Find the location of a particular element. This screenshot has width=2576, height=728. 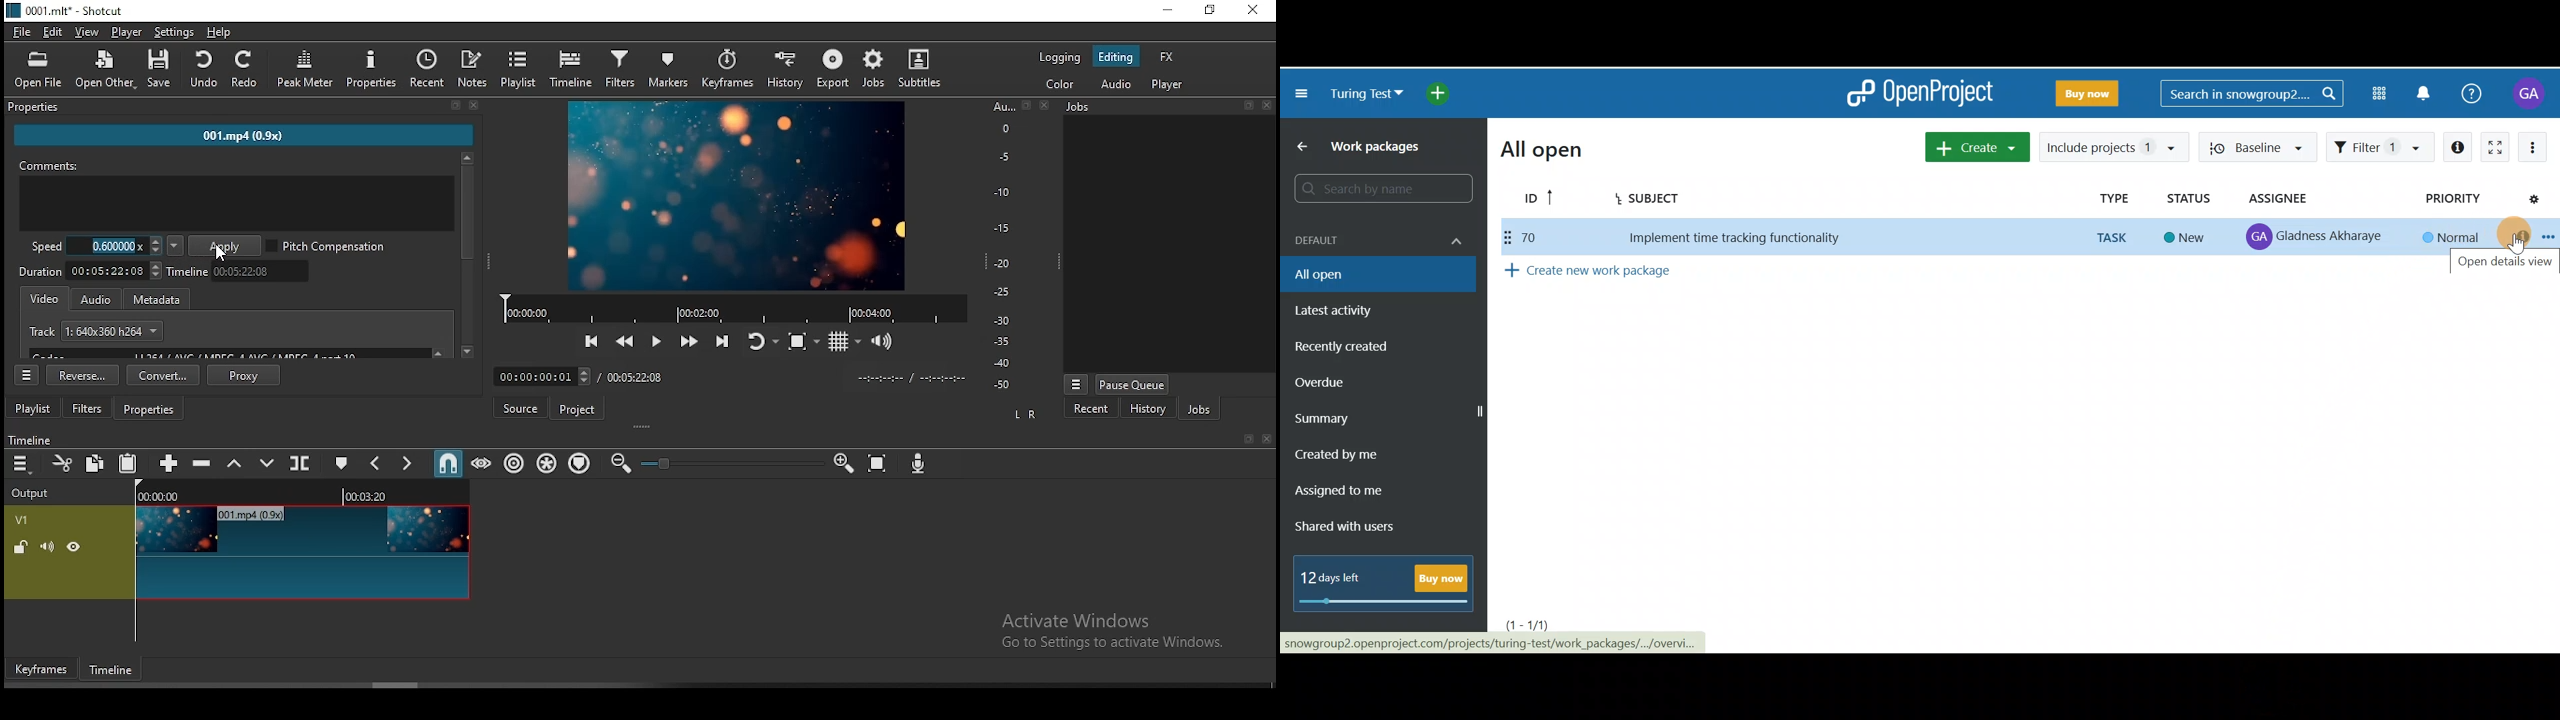

speed presets  is located at coordinates (175, 246).